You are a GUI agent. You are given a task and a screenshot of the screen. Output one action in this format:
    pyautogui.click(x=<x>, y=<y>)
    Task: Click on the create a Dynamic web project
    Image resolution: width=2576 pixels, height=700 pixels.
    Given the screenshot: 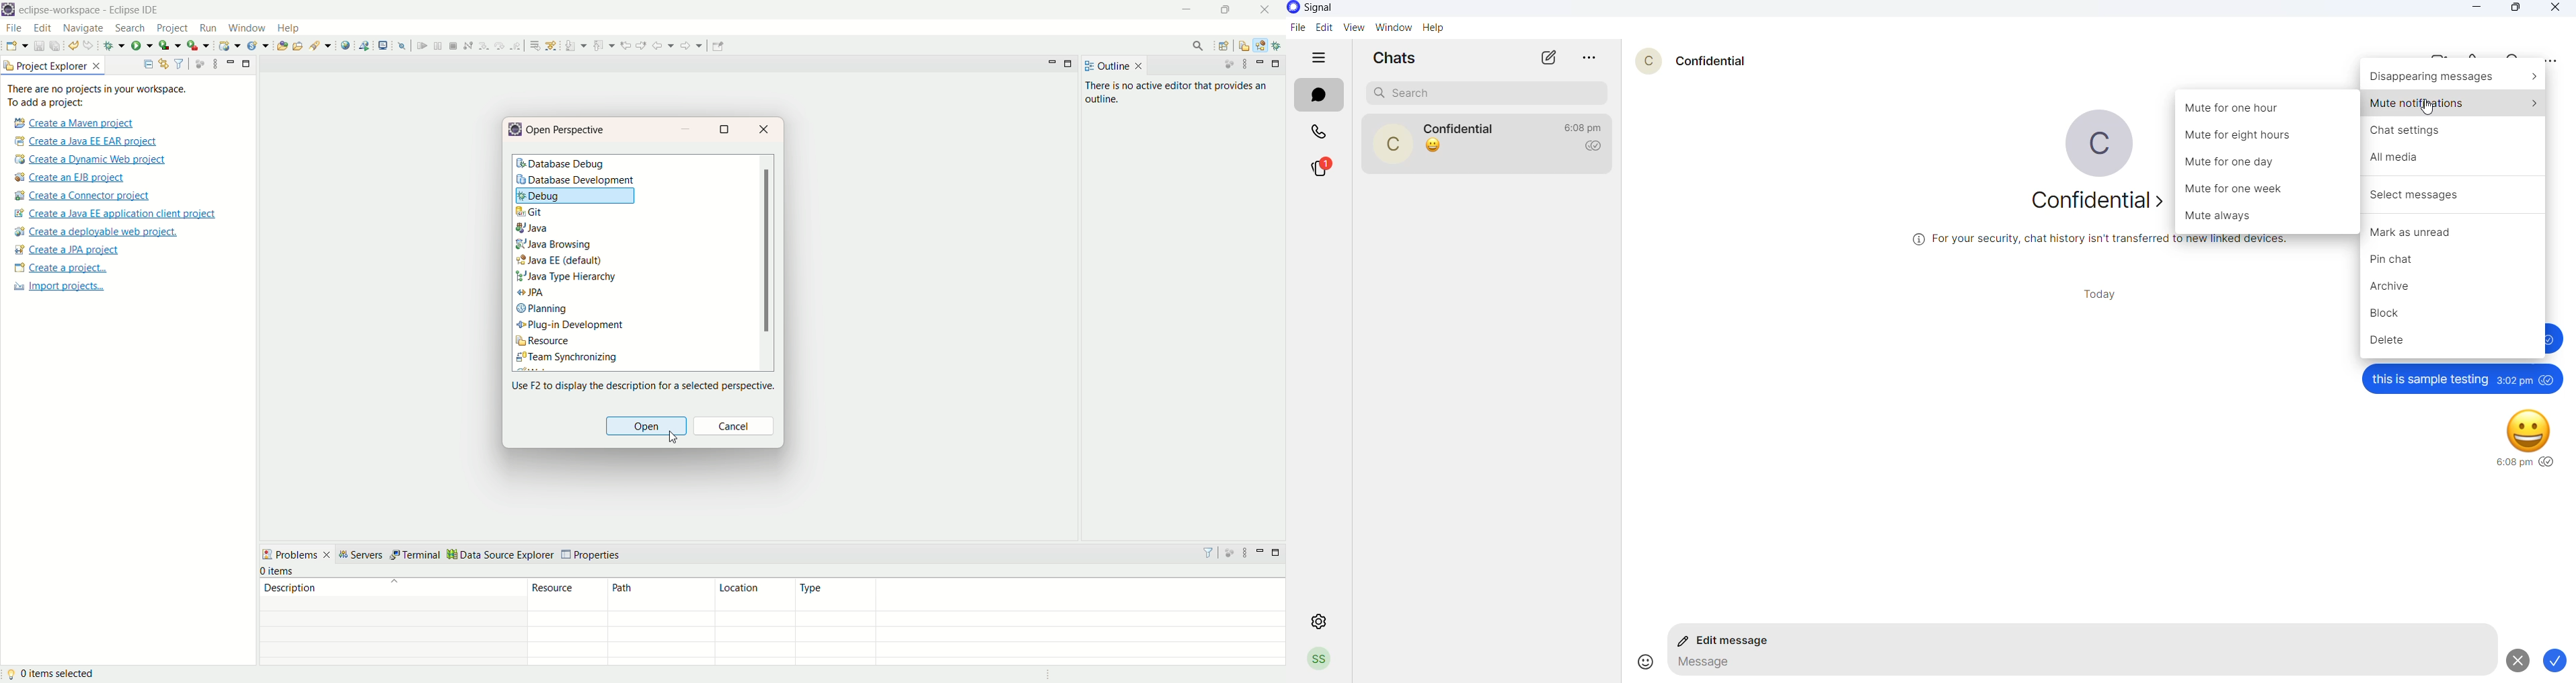 What is the action you would take?
    pyautogui.click(x=90, y=159)
    